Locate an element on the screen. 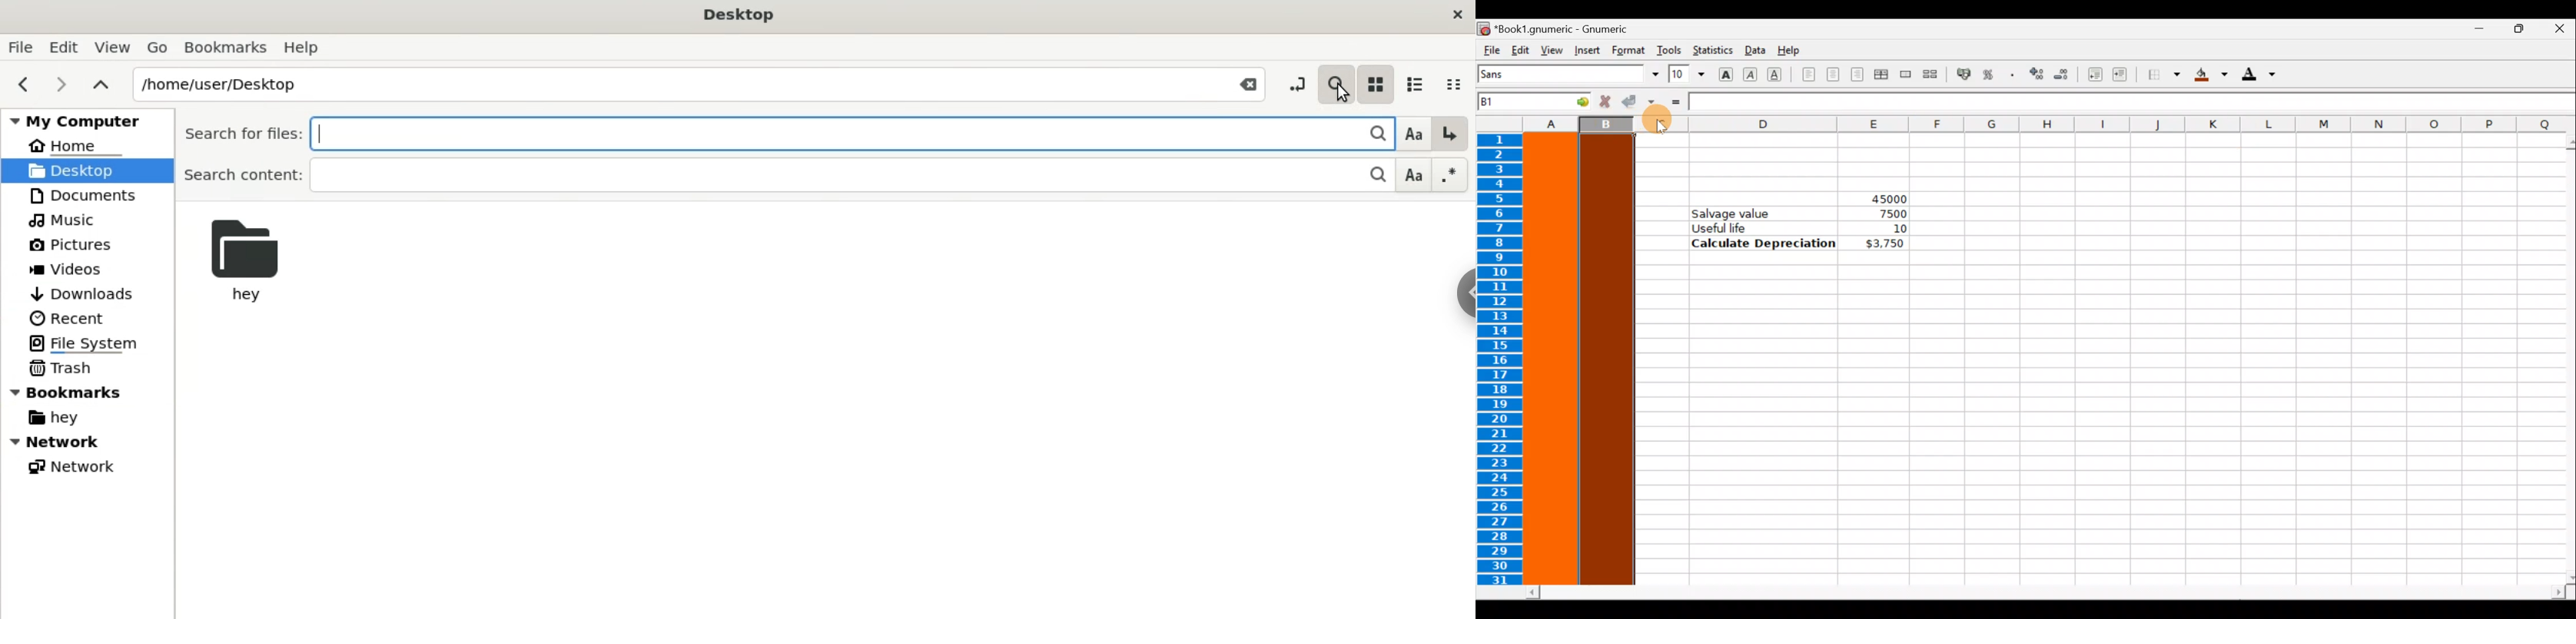 This screenshot has width=2576, height=644. Videos is located at coordinates (74, 268).